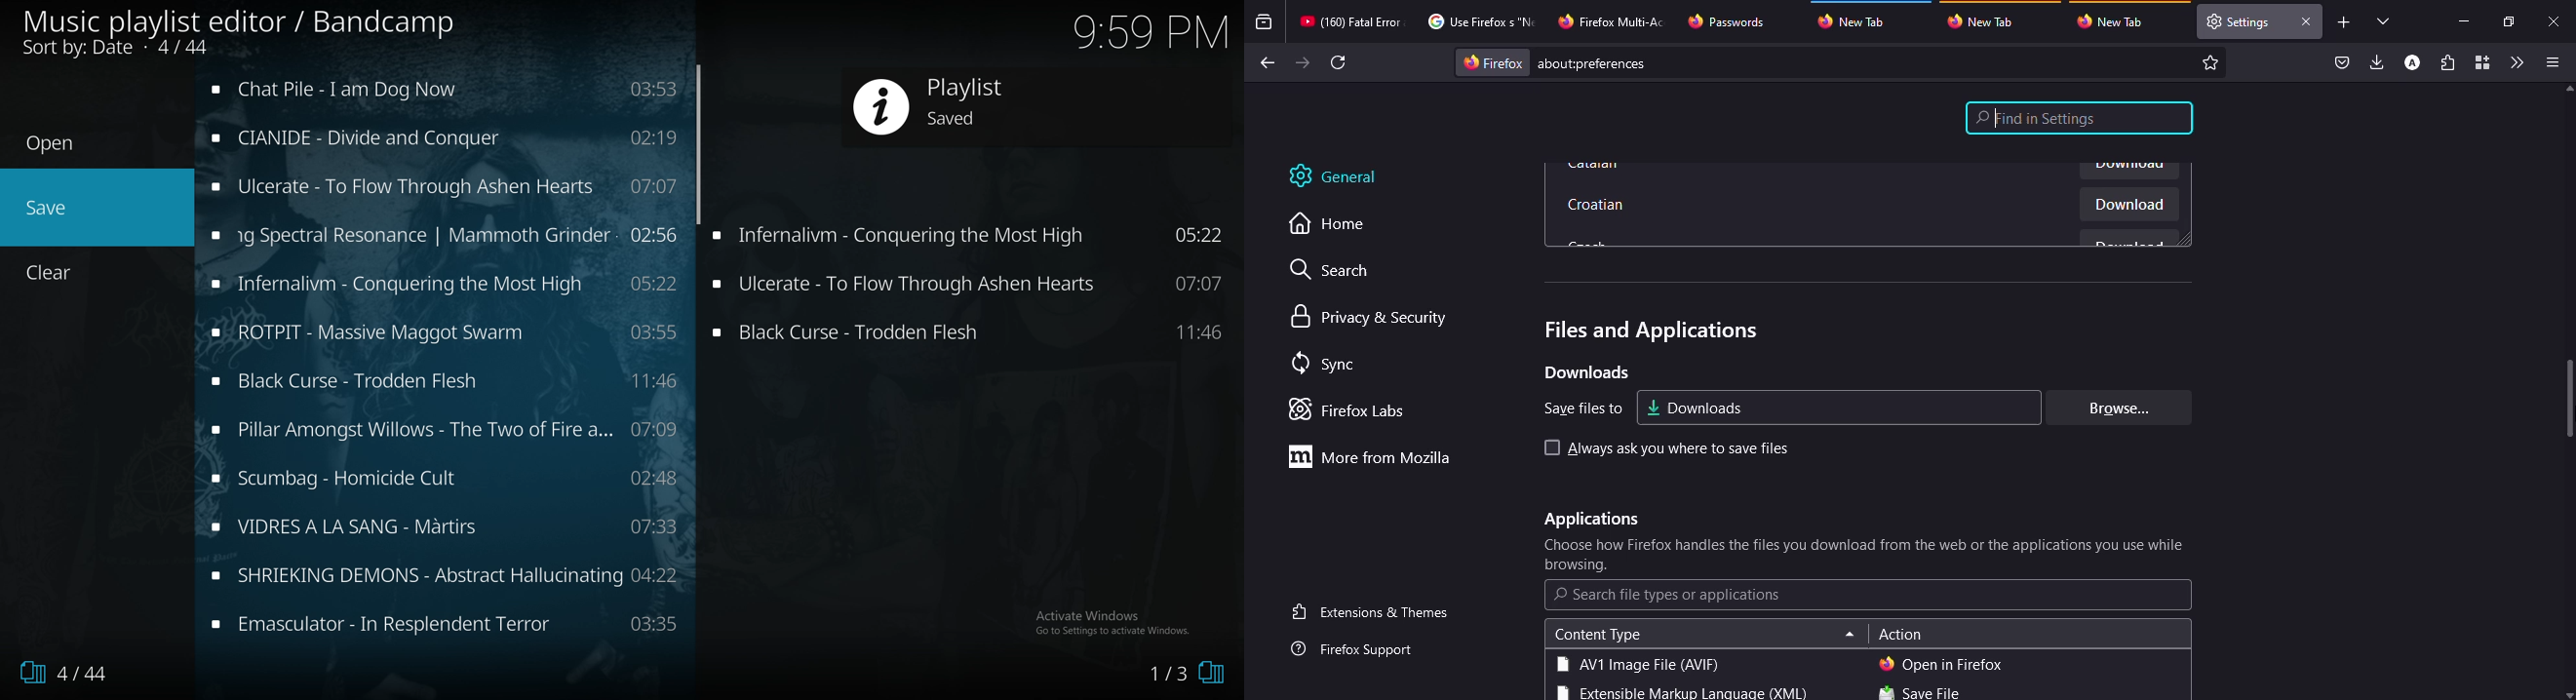 The image size is (2576, 700). Describe the element at coordinates (2556, 22) in the screenshot. I see `close` at that location.